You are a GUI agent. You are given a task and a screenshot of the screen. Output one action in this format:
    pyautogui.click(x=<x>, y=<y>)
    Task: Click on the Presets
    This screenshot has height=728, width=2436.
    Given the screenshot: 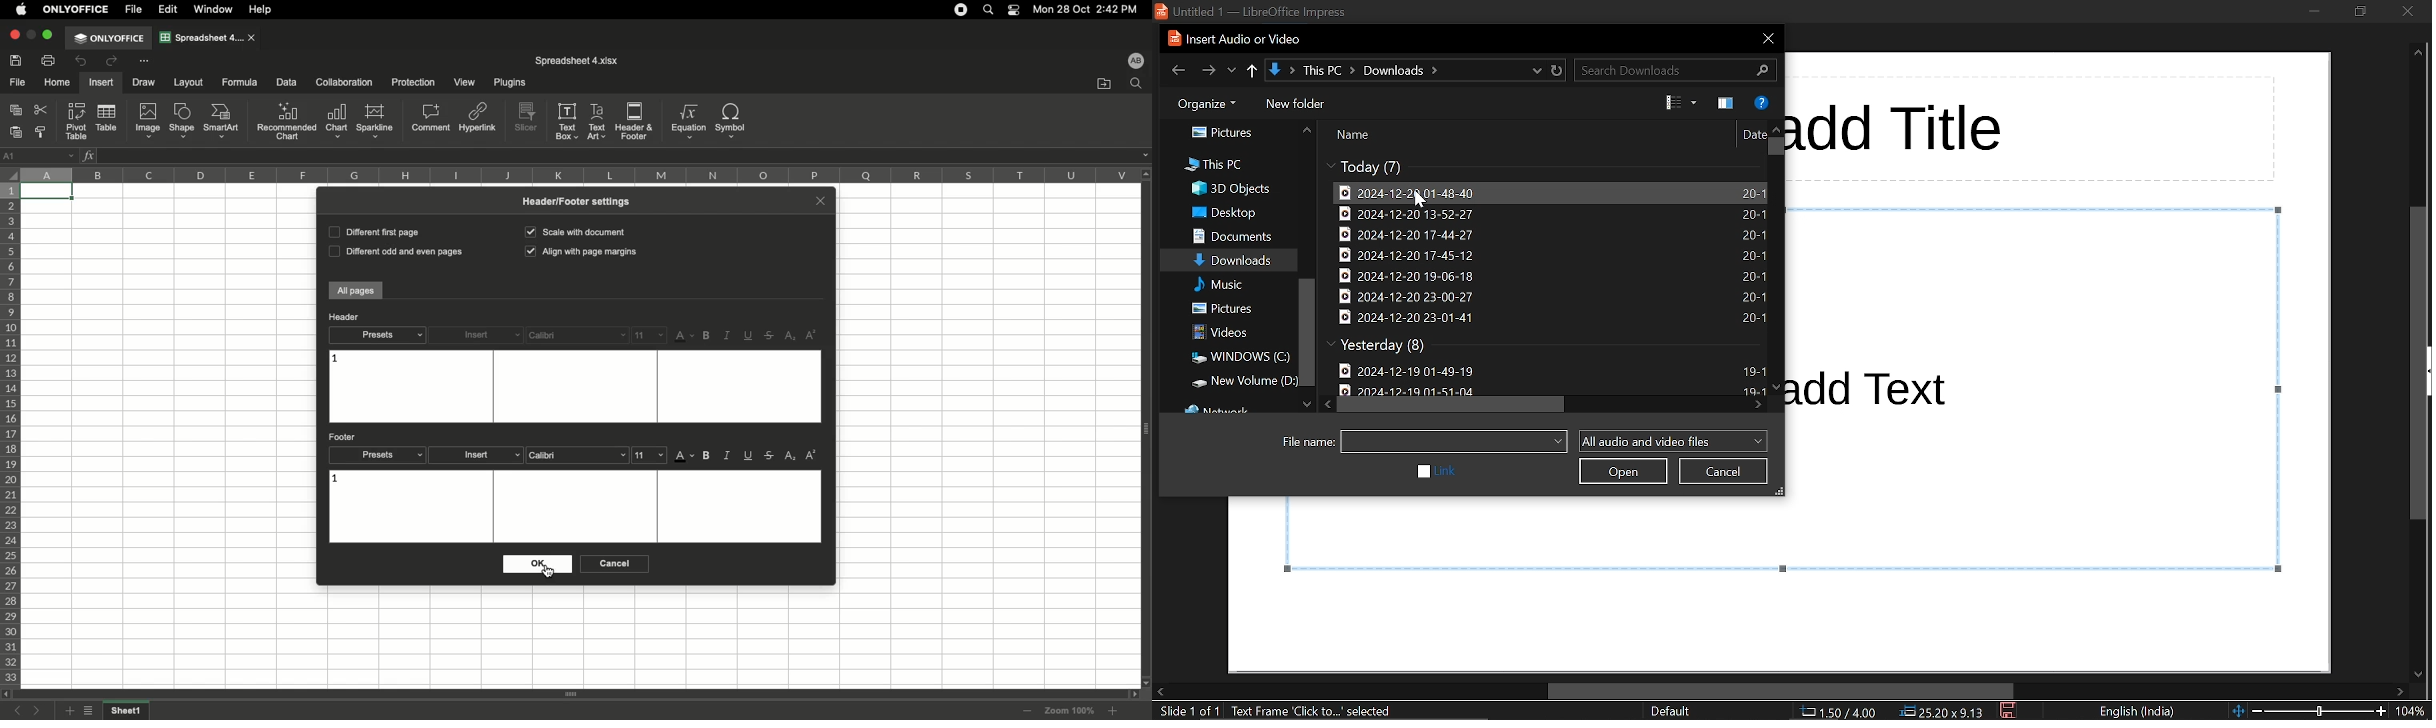 What is the action you would take?
    pyautogui.click(x=377, y=335)
    